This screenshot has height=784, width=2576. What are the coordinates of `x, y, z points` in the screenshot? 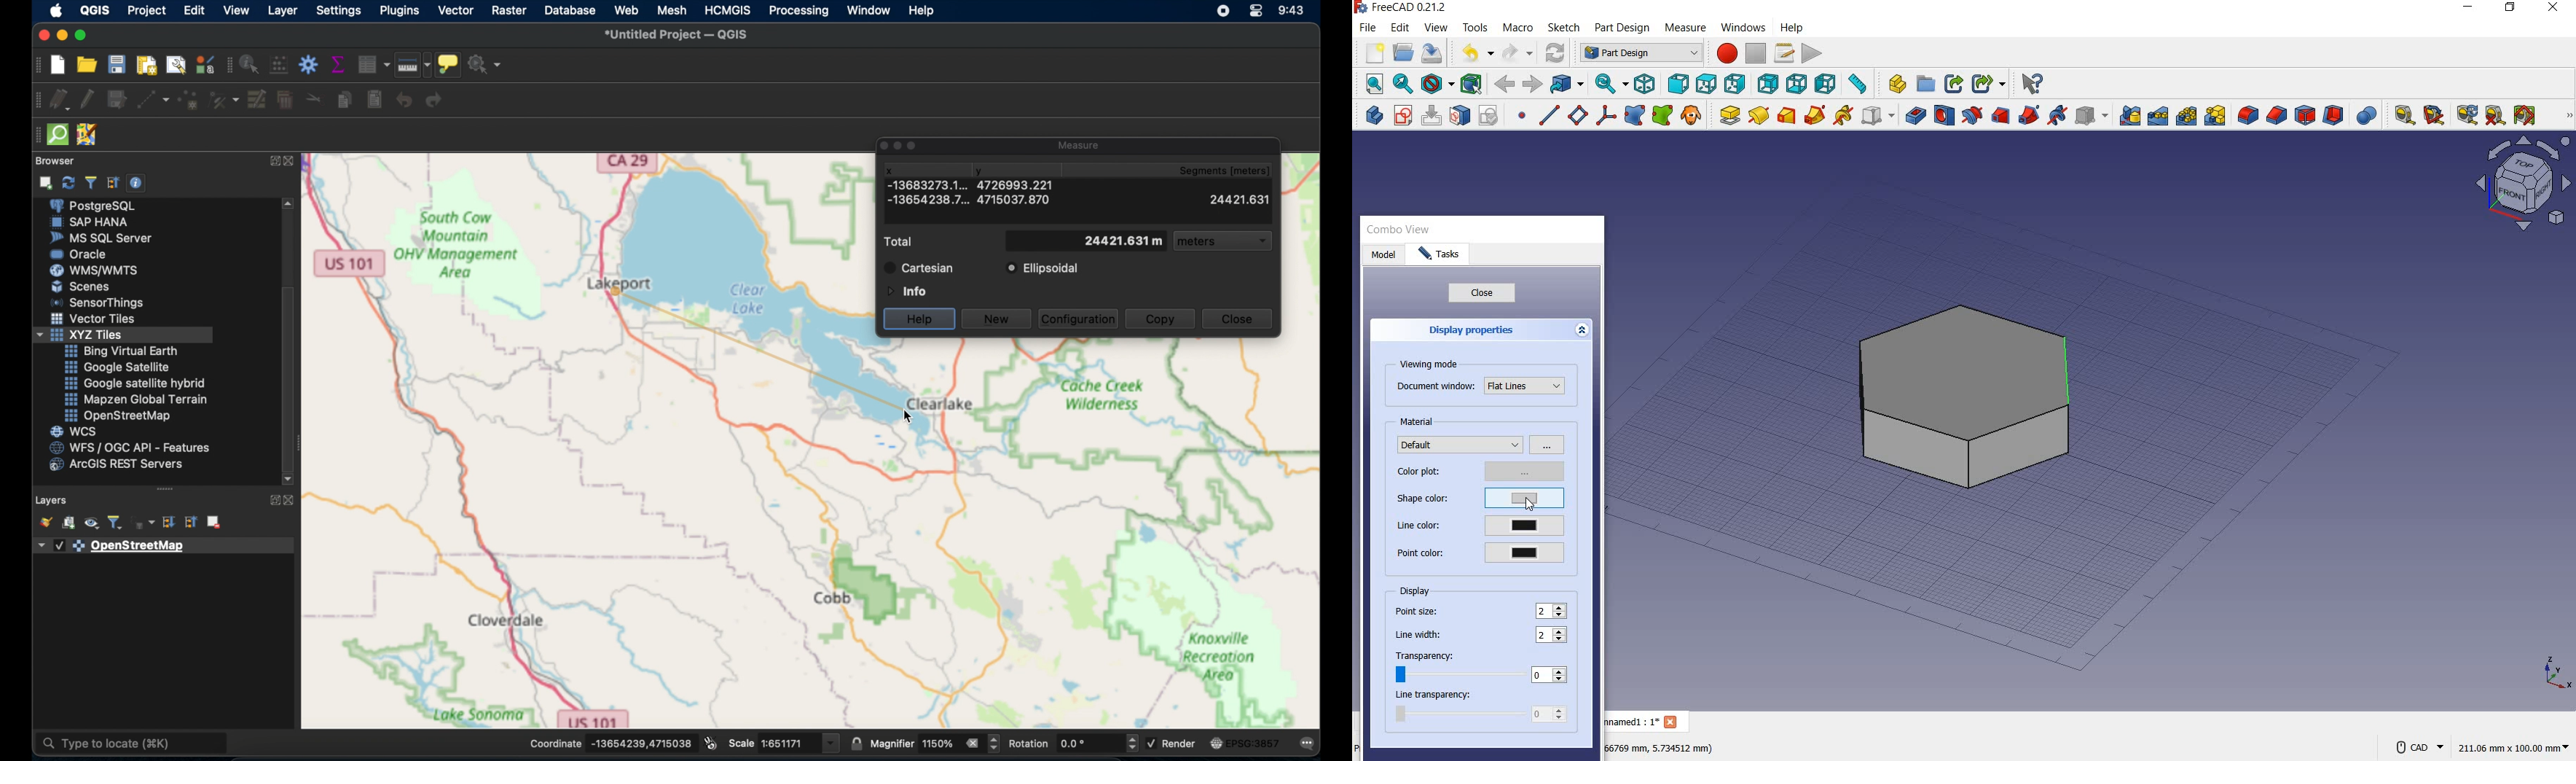 It's located at (2556, 678).